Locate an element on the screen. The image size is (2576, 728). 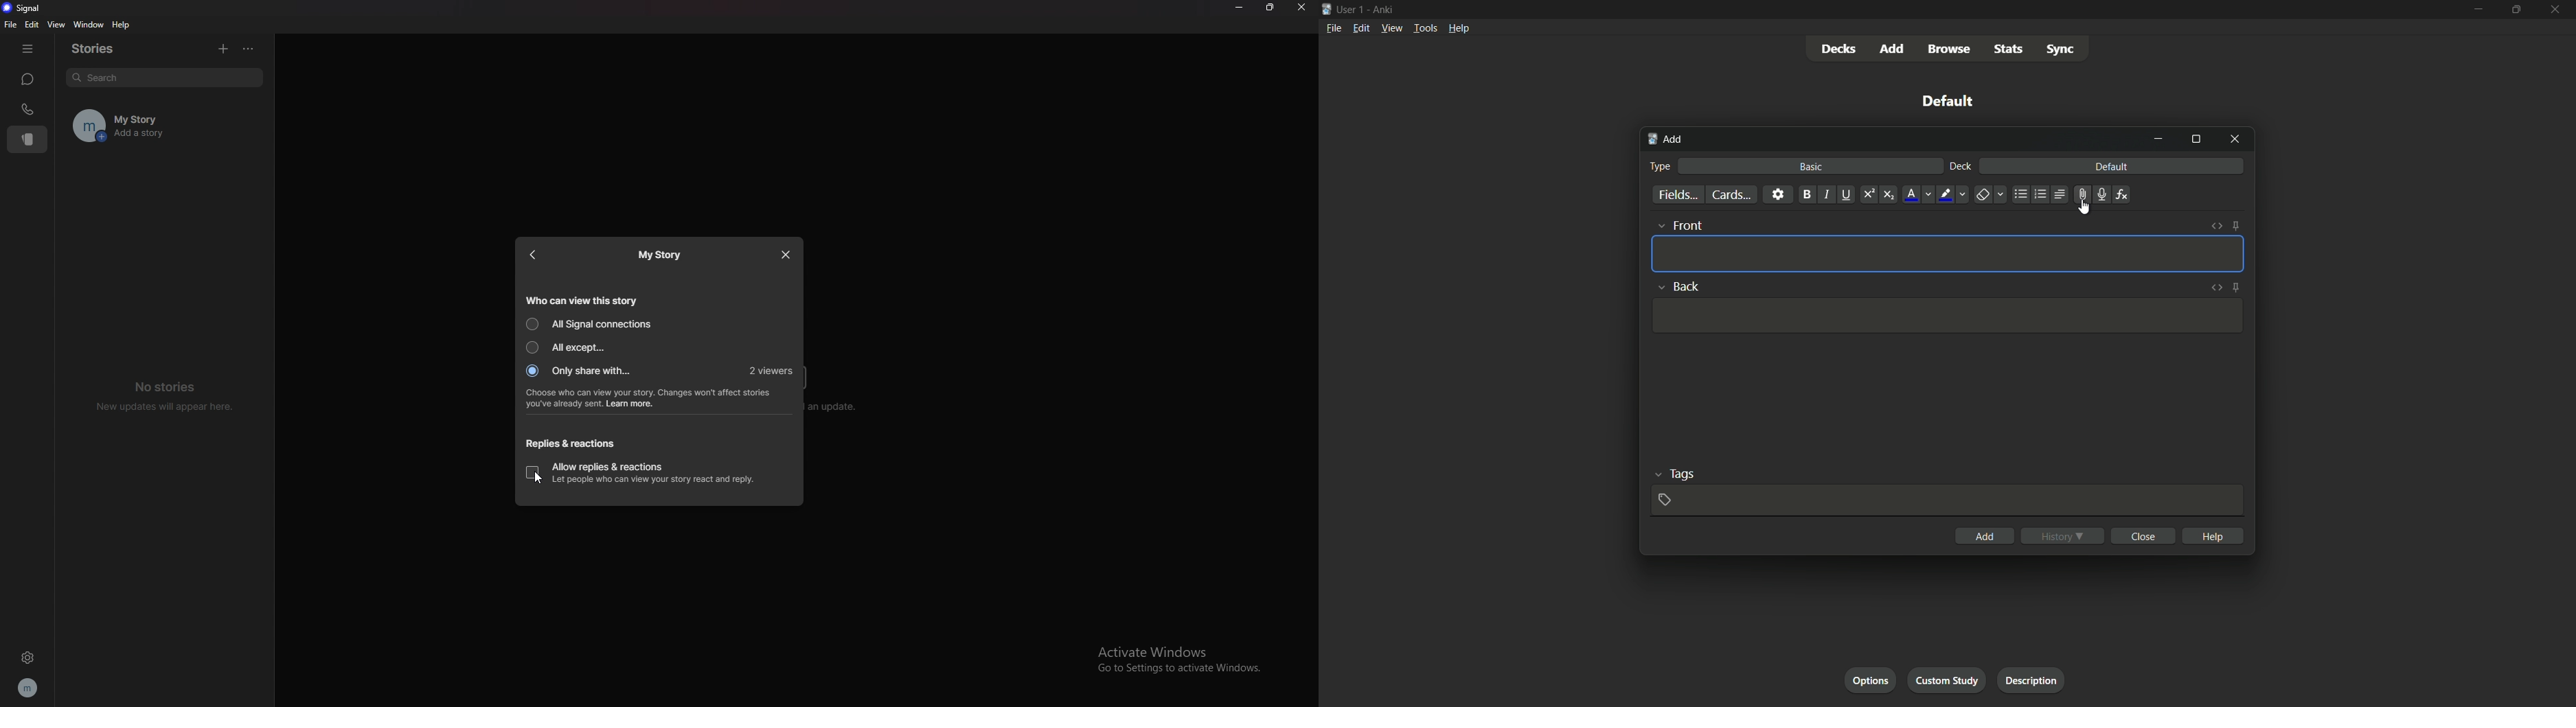
(Choose who can view your story. Changes won't affect stories
you've already sent. Lear more. is located at coordinates (651, 399).